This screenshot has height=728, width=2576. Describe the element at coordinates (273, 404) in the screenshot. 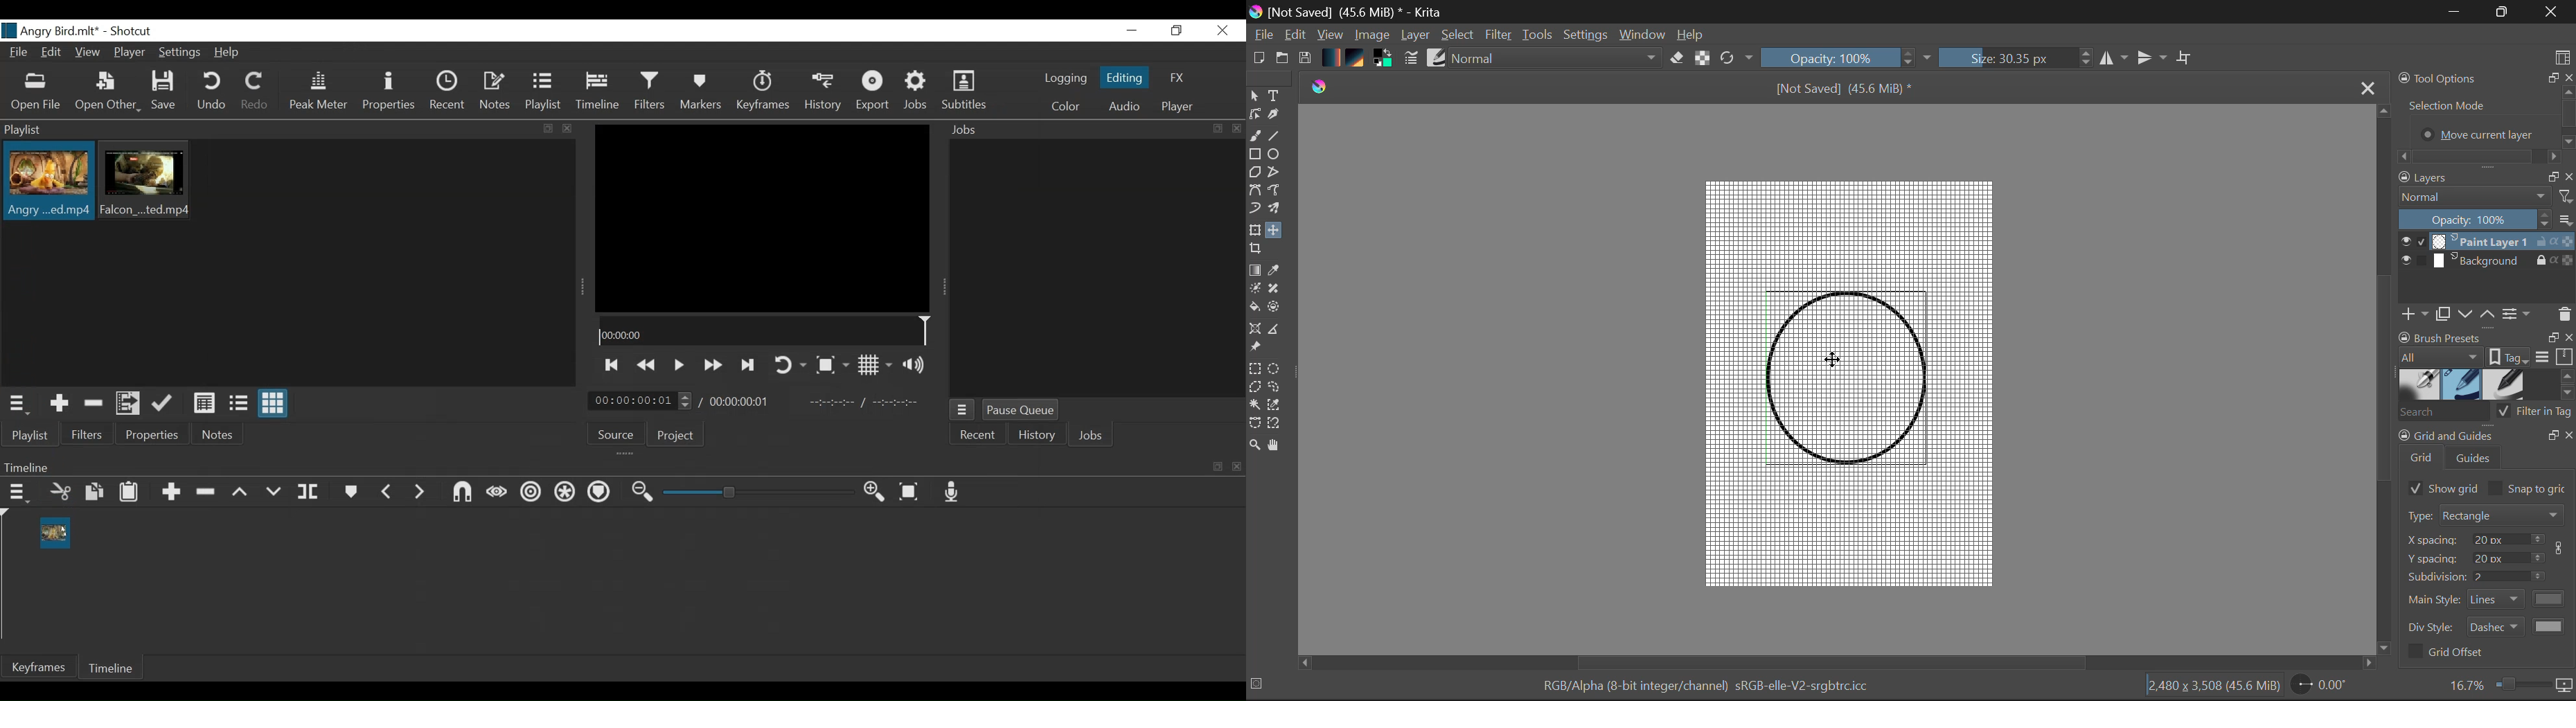

I see `View as Icon` at that location.